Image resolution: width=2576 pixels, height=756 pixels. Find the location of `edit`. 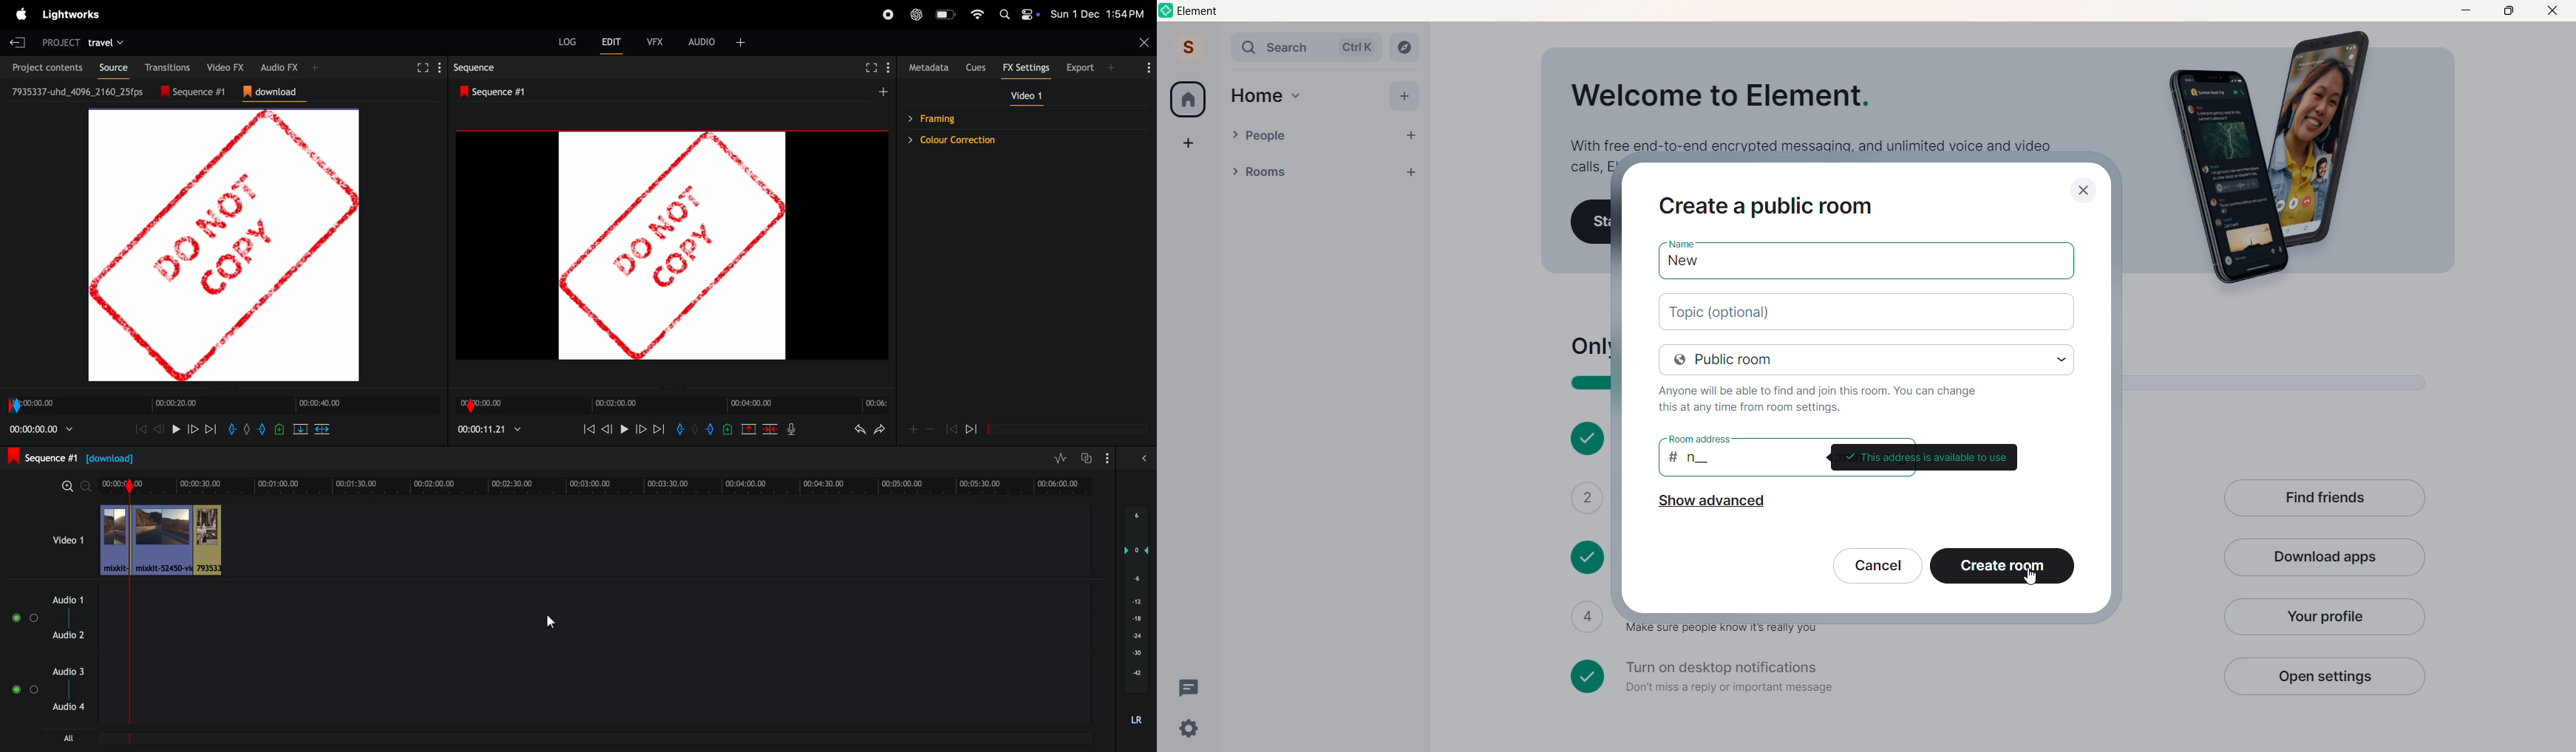

edit is located at coordinates (611, 41).